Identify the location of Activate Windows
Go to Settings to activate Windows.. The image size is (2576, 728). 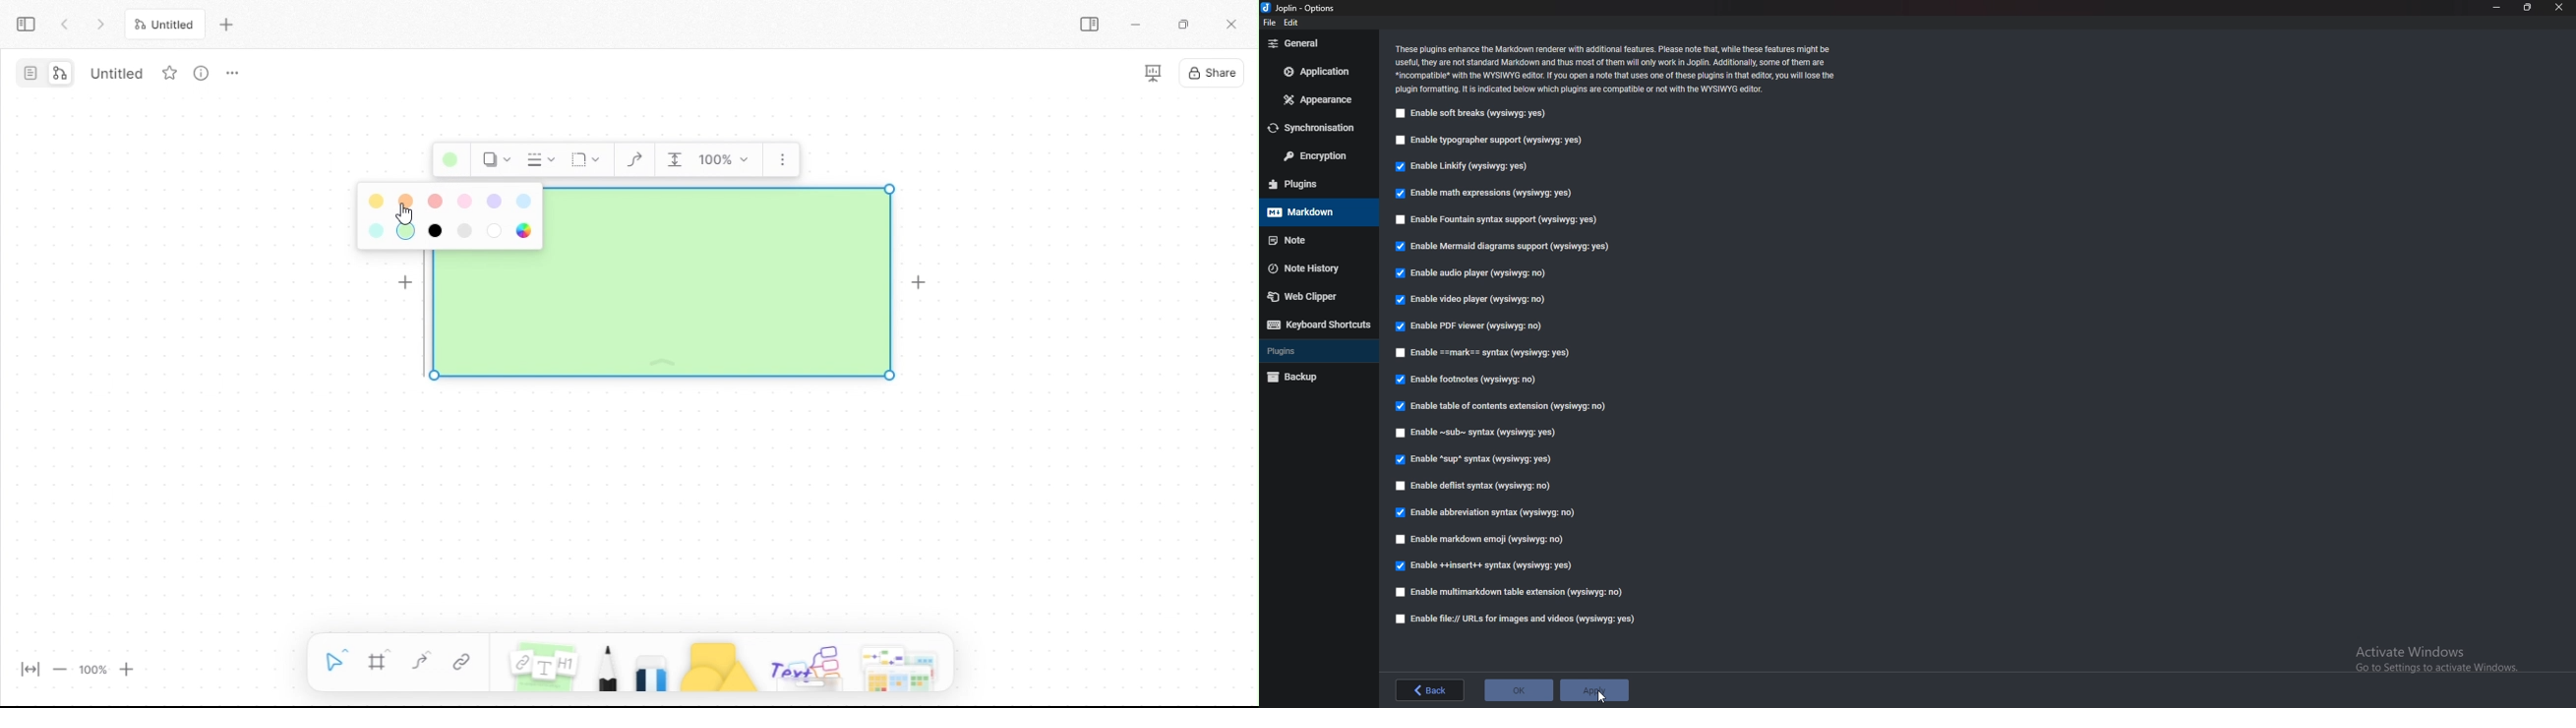
(2437, 658).